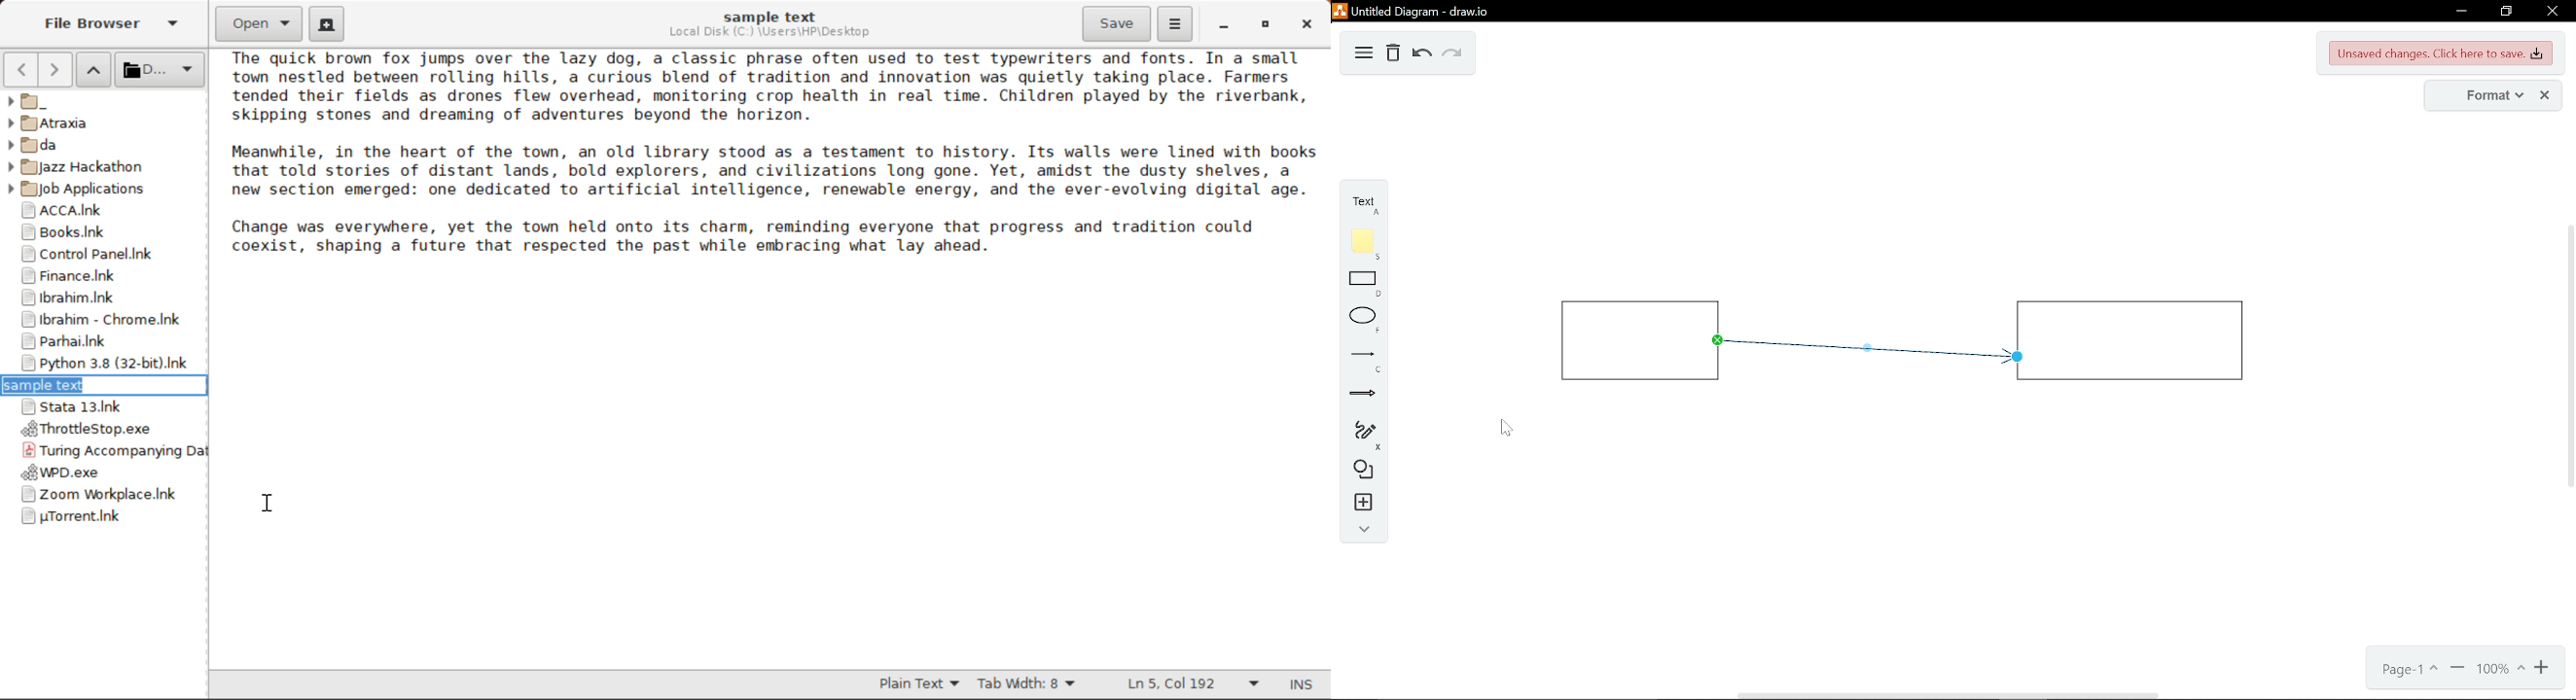 This screenshot has height=700, width=2576. What do you see at coordinates (2438, 53) in the screenshot?
I see `unsaved changes. CLick here to save` at bounding box center [2438, 53].